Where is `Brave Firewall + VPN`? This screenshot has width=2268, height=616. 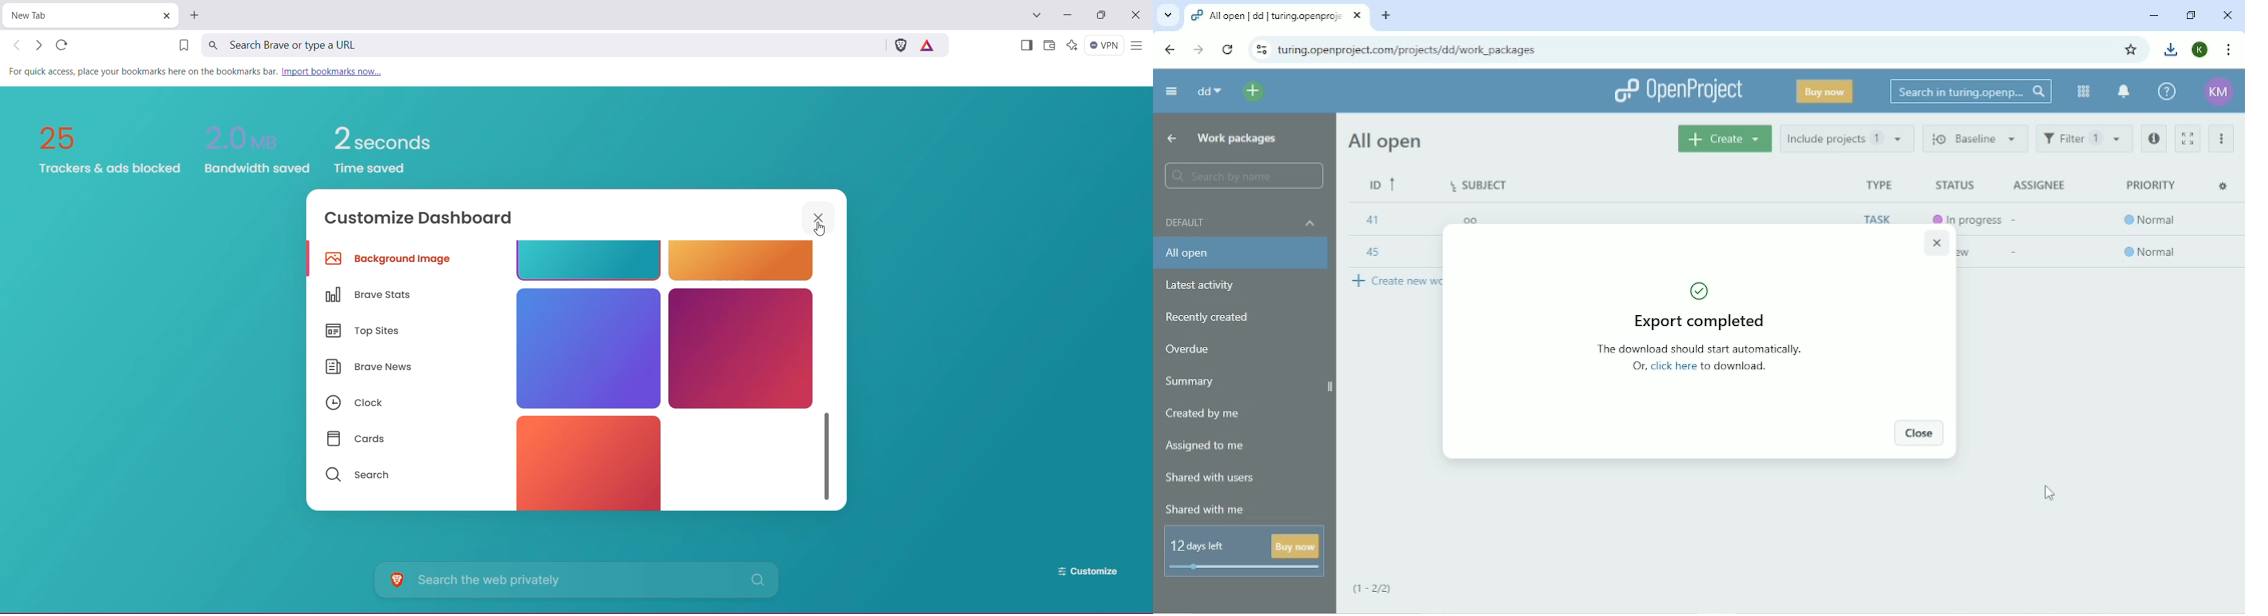 Brave Firewall + VPN is located at coordinates (1105, 45).